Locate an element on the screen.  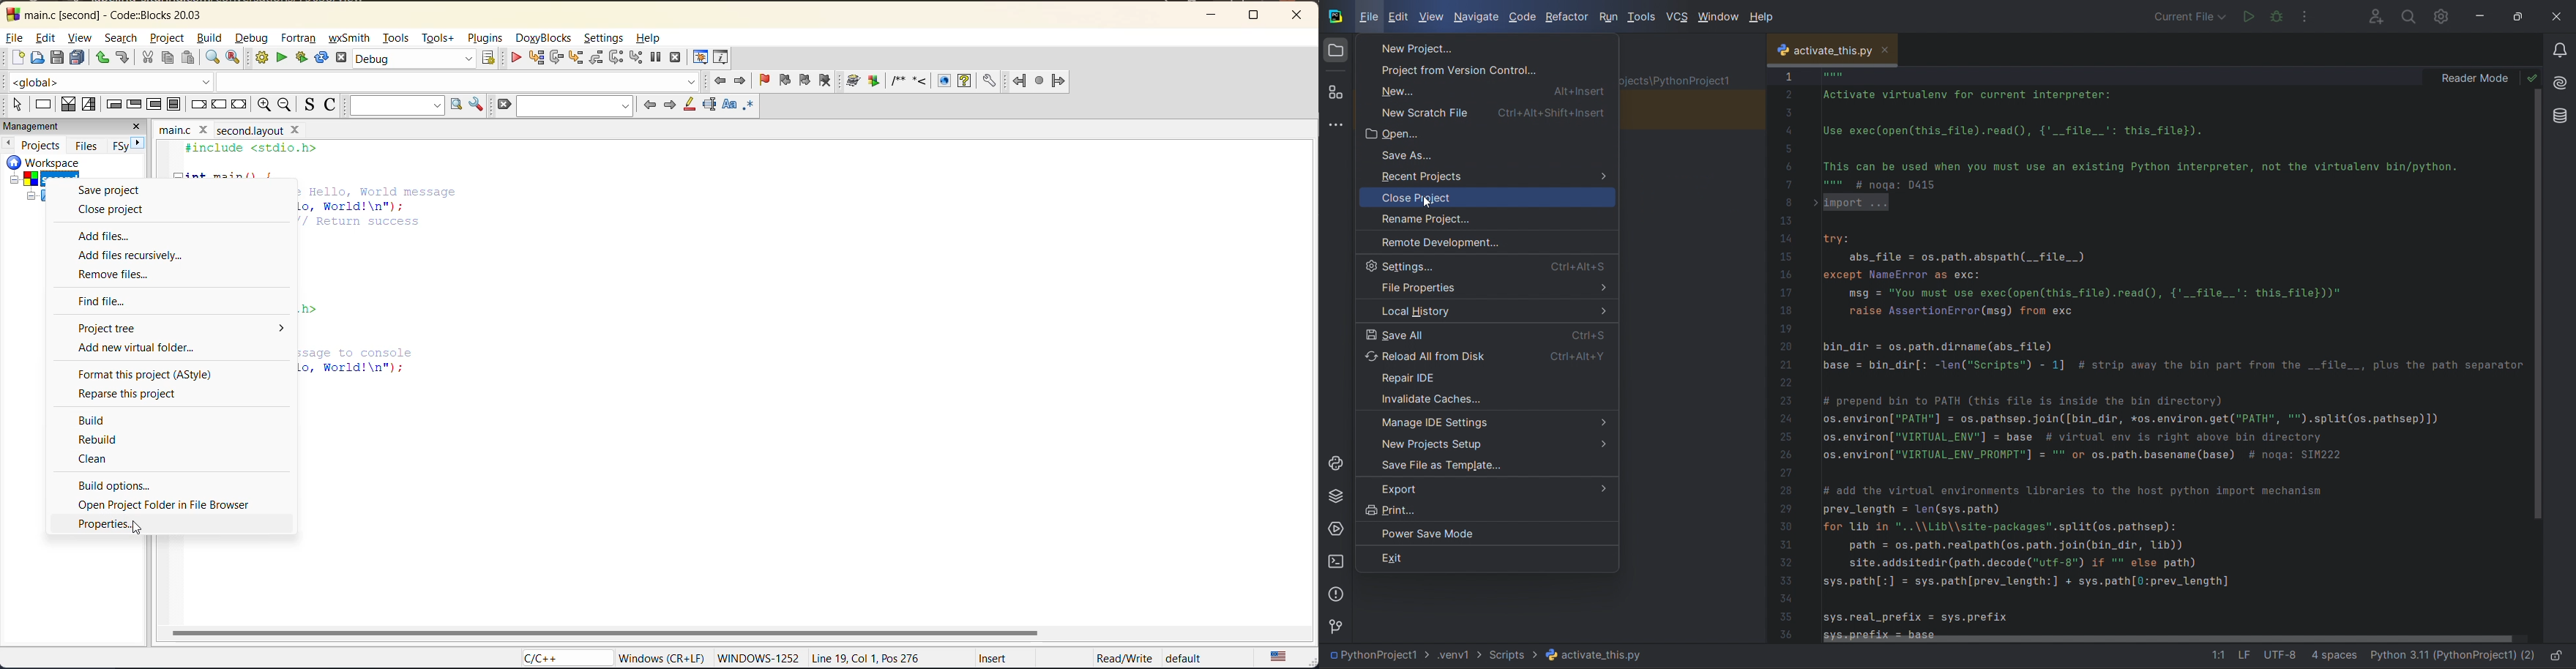
doxyblocks is located at coordinates (922, 81).